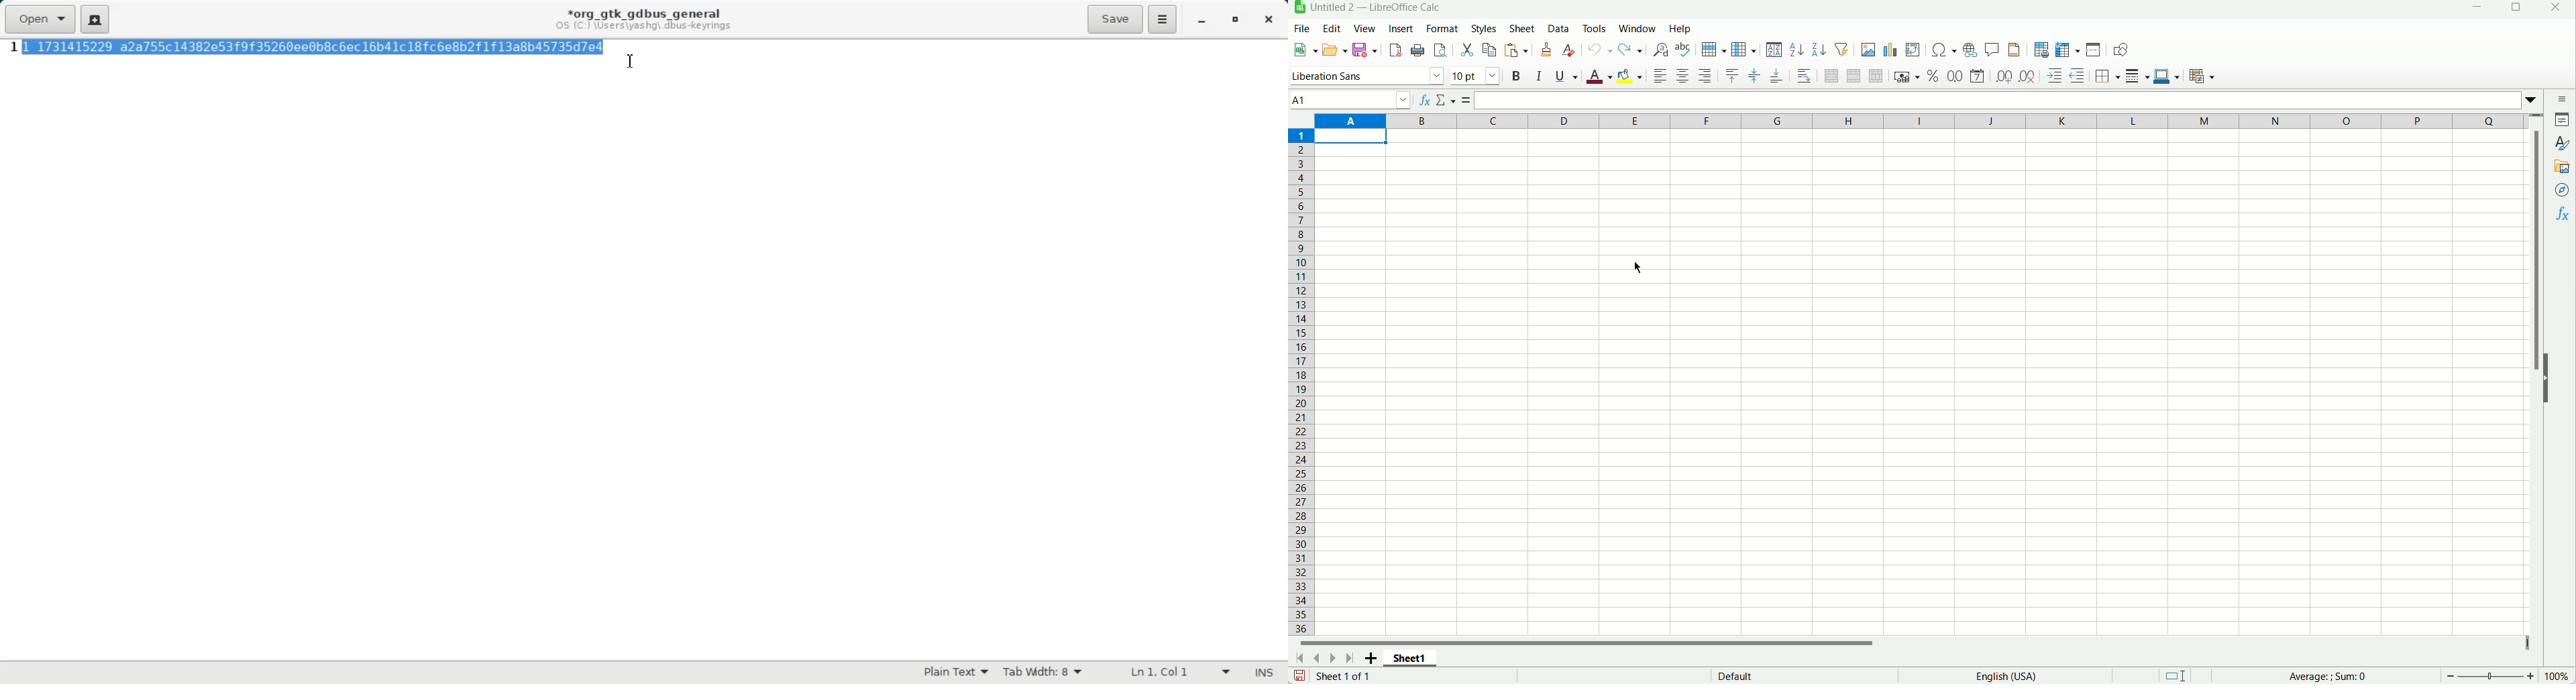 This screenshot has width=2576, height=700. What do you see at coordinates (1267, 20) in the screenshot?
I see `Close` at bounding box center [1267, 20].